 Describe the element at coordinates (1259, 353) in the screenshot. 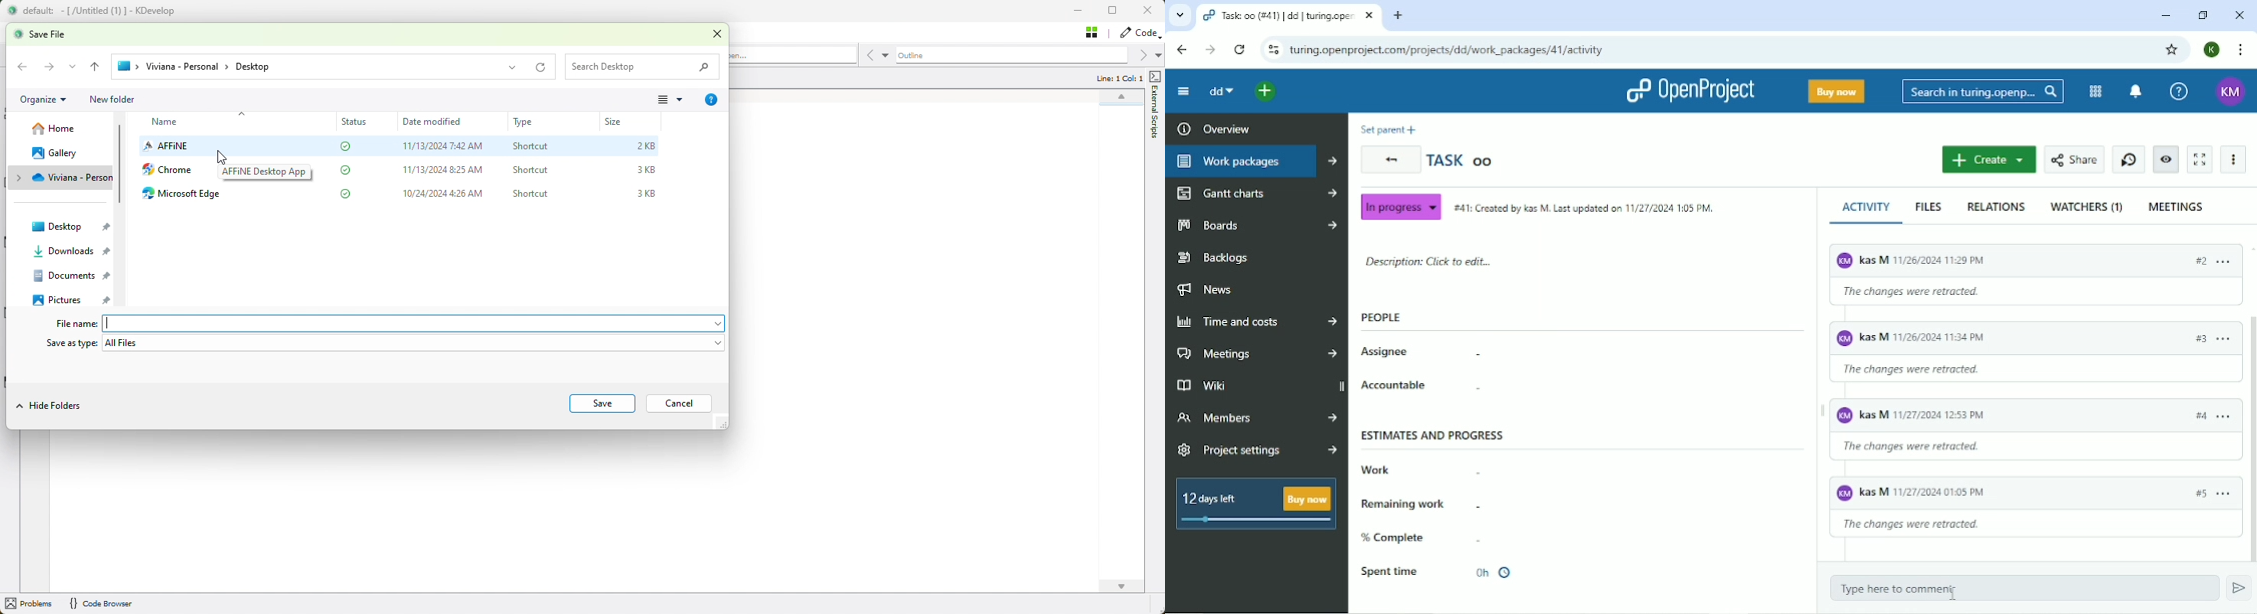

I see `Meetings` at that location.